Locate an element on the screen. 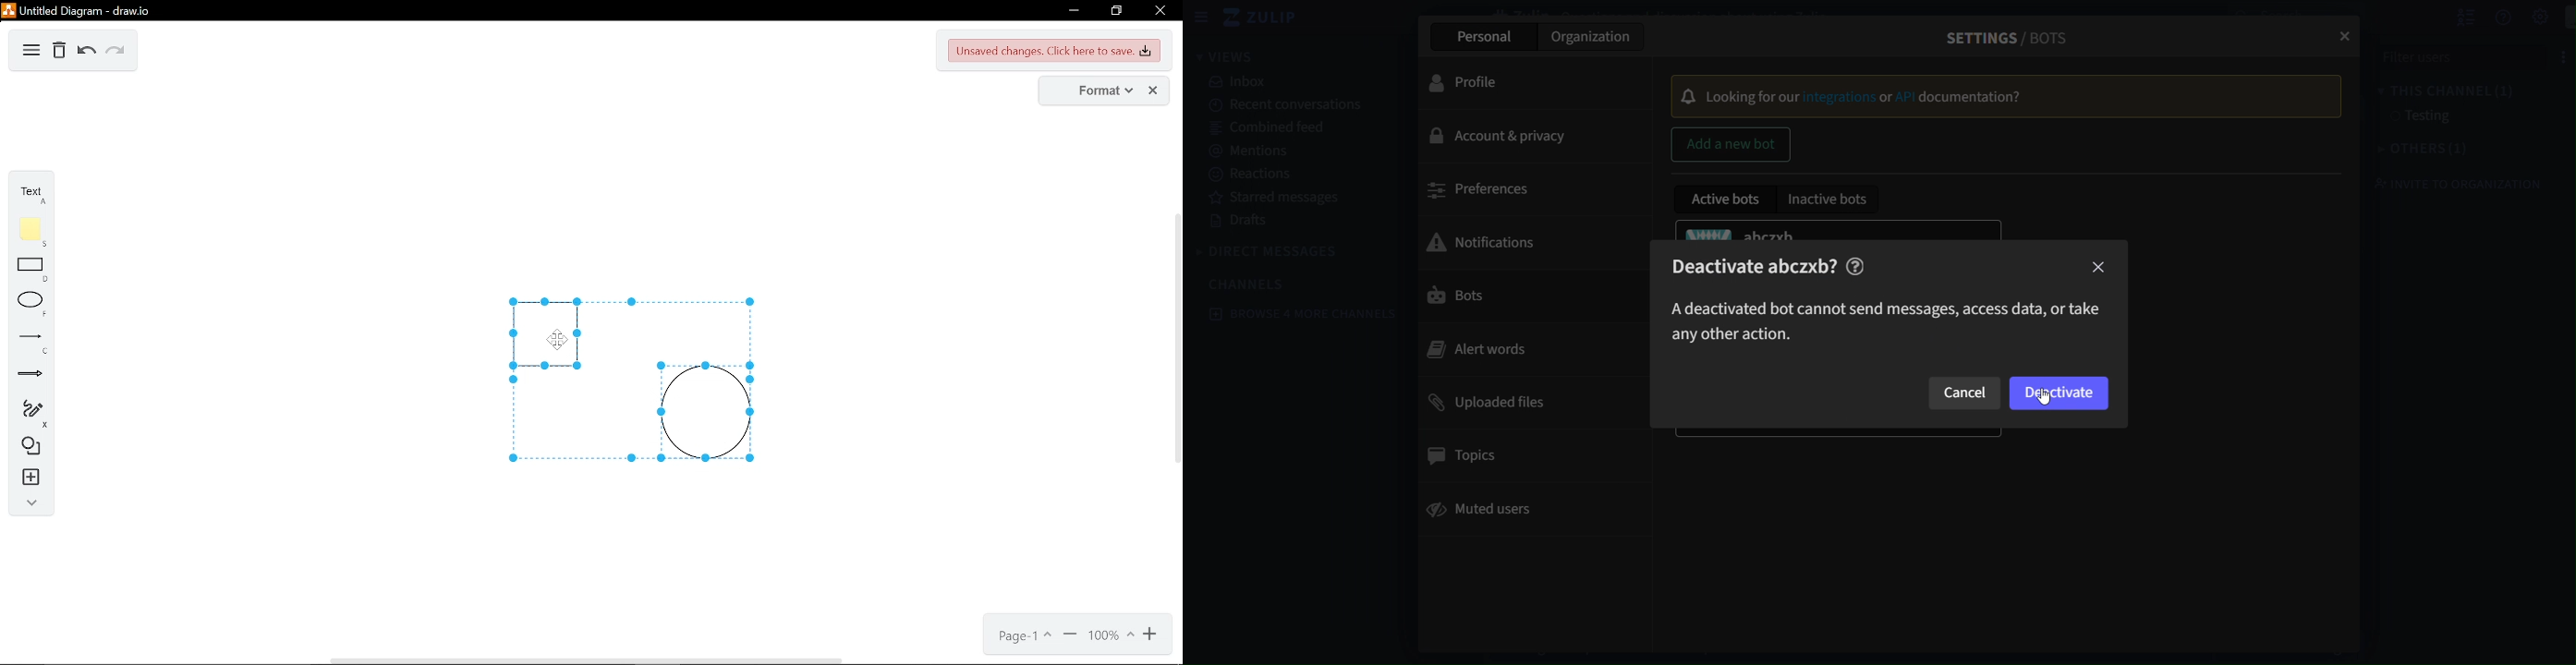 The width and height of the screenshot is (2576, 672). cursor is located at coordinates (2042, 399).